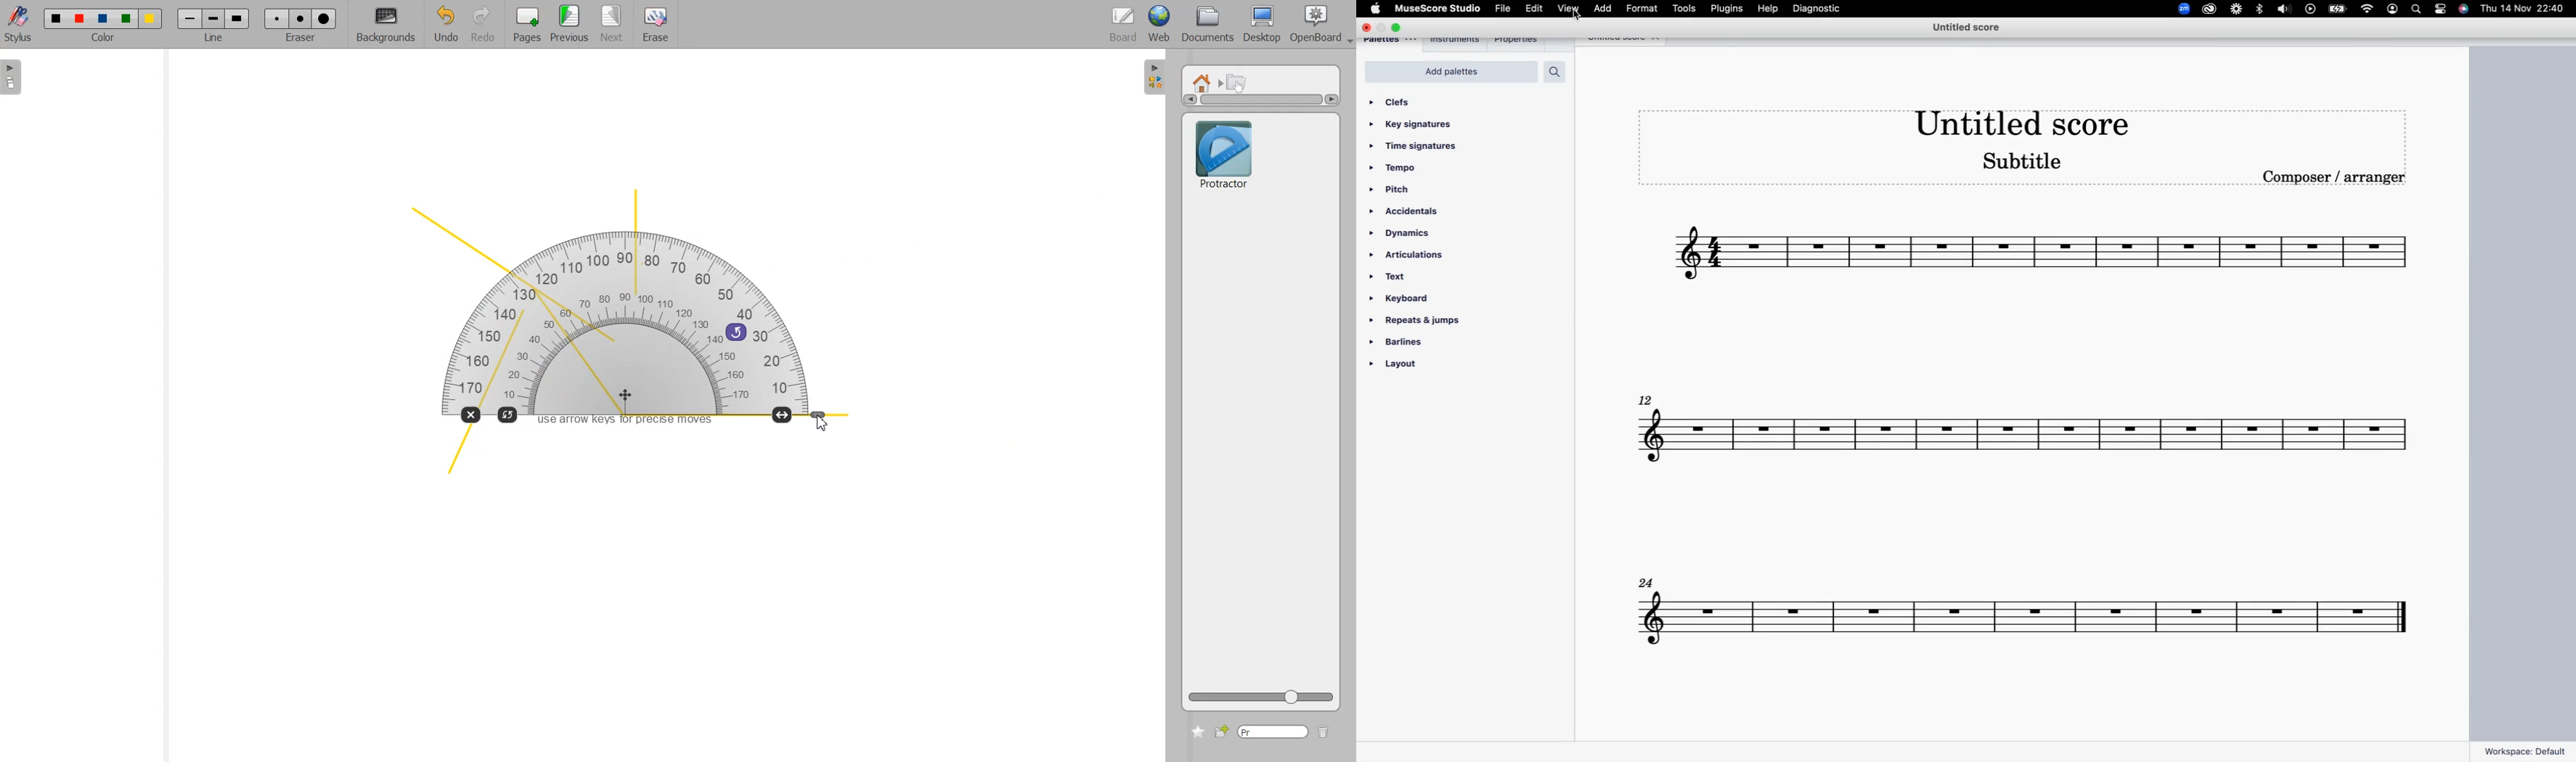 This screenshot has width=2576, height=784. I want to click on barlines, so click(1409, 341).